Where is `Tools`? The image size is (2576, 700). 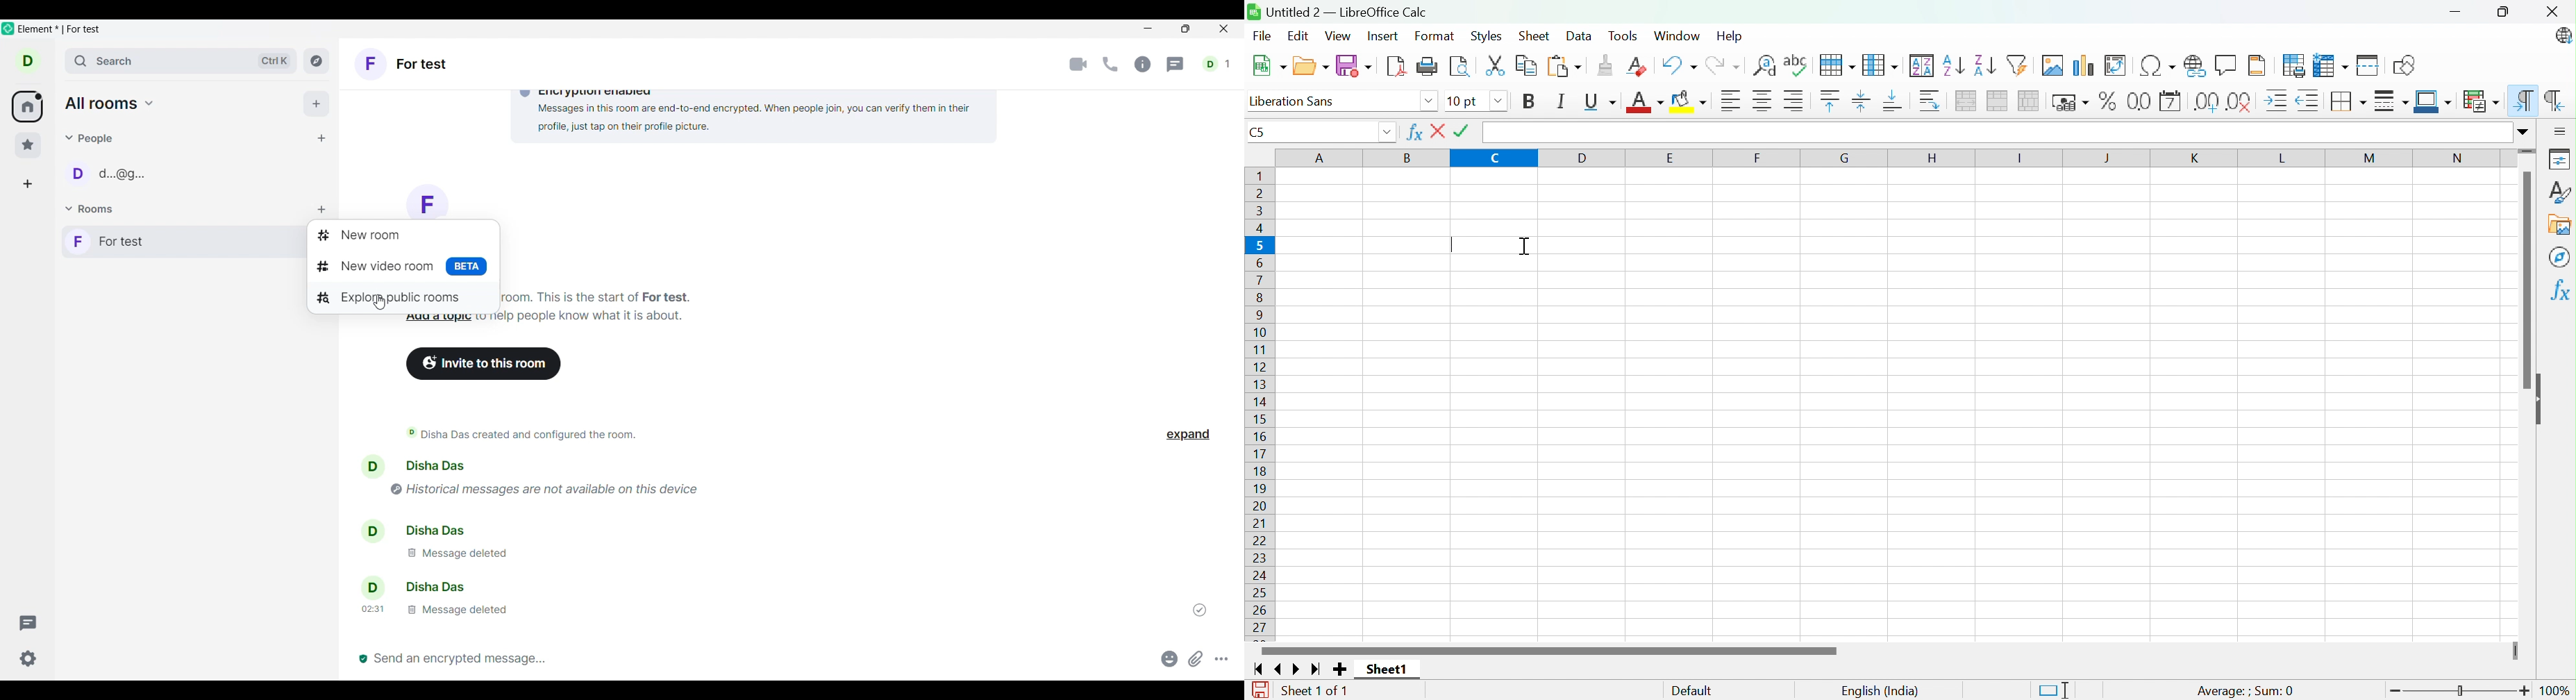
Tools is located at coordinates (1626, 36).